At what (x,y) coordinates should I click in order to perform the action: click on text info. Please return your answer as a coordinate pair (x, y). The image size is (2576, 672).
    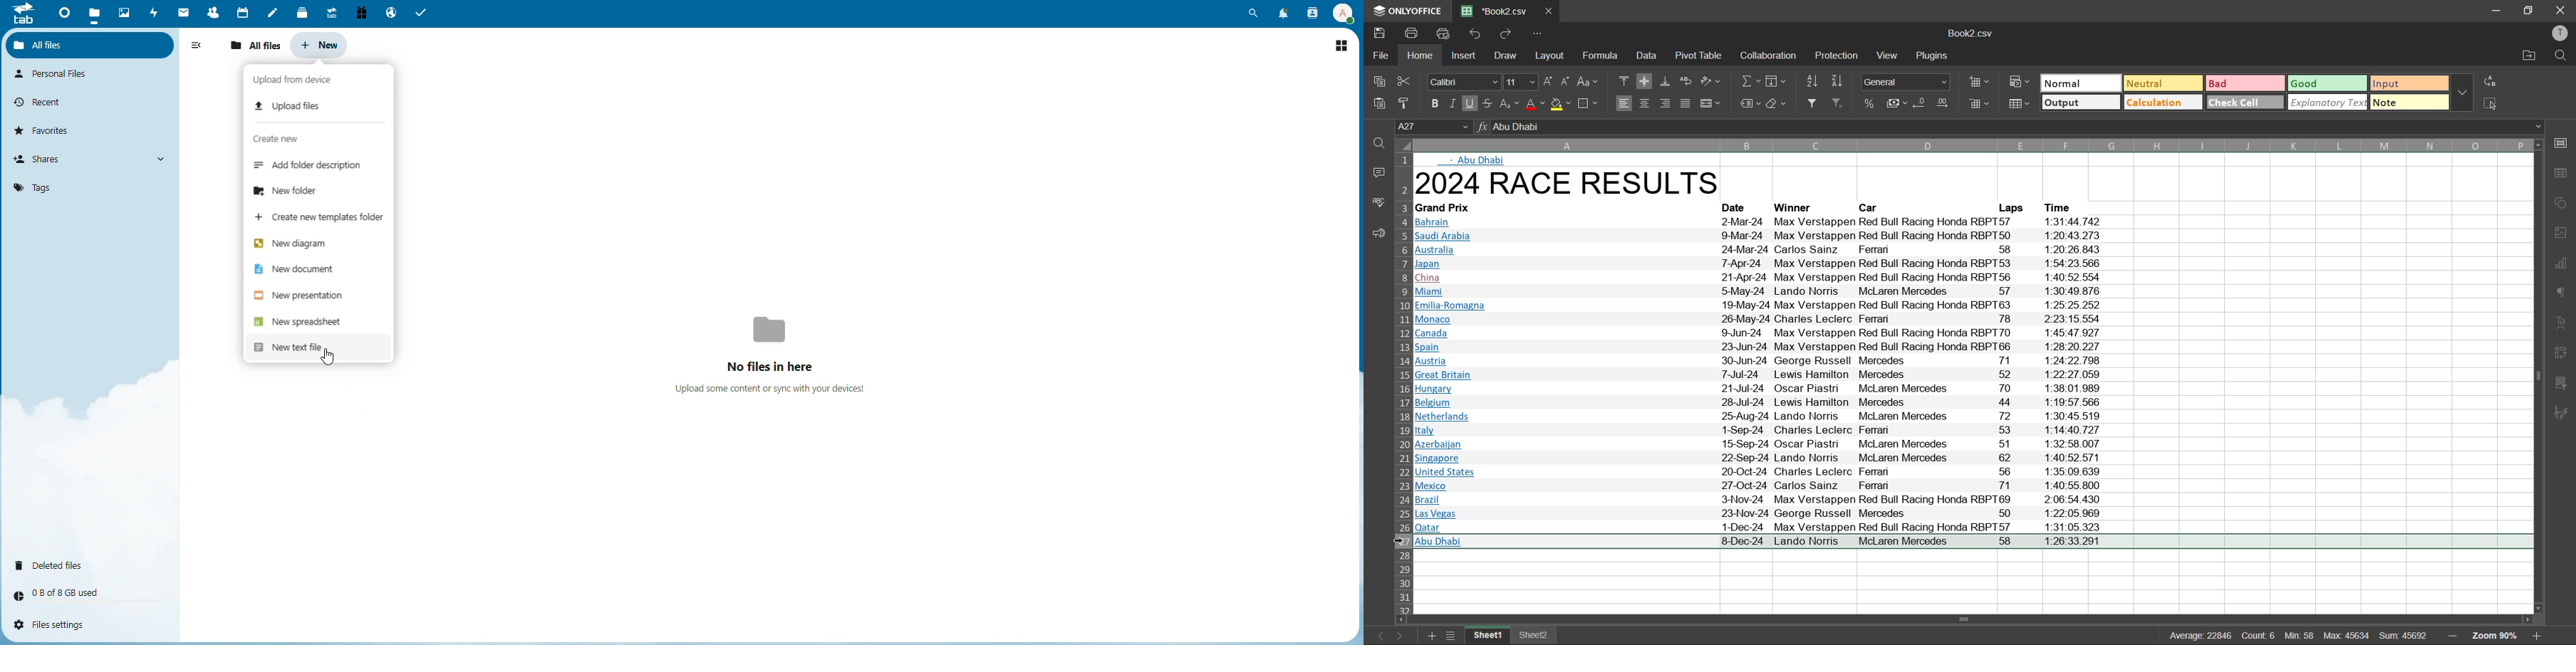
    Looking at the image, I should click on (1765, 403).